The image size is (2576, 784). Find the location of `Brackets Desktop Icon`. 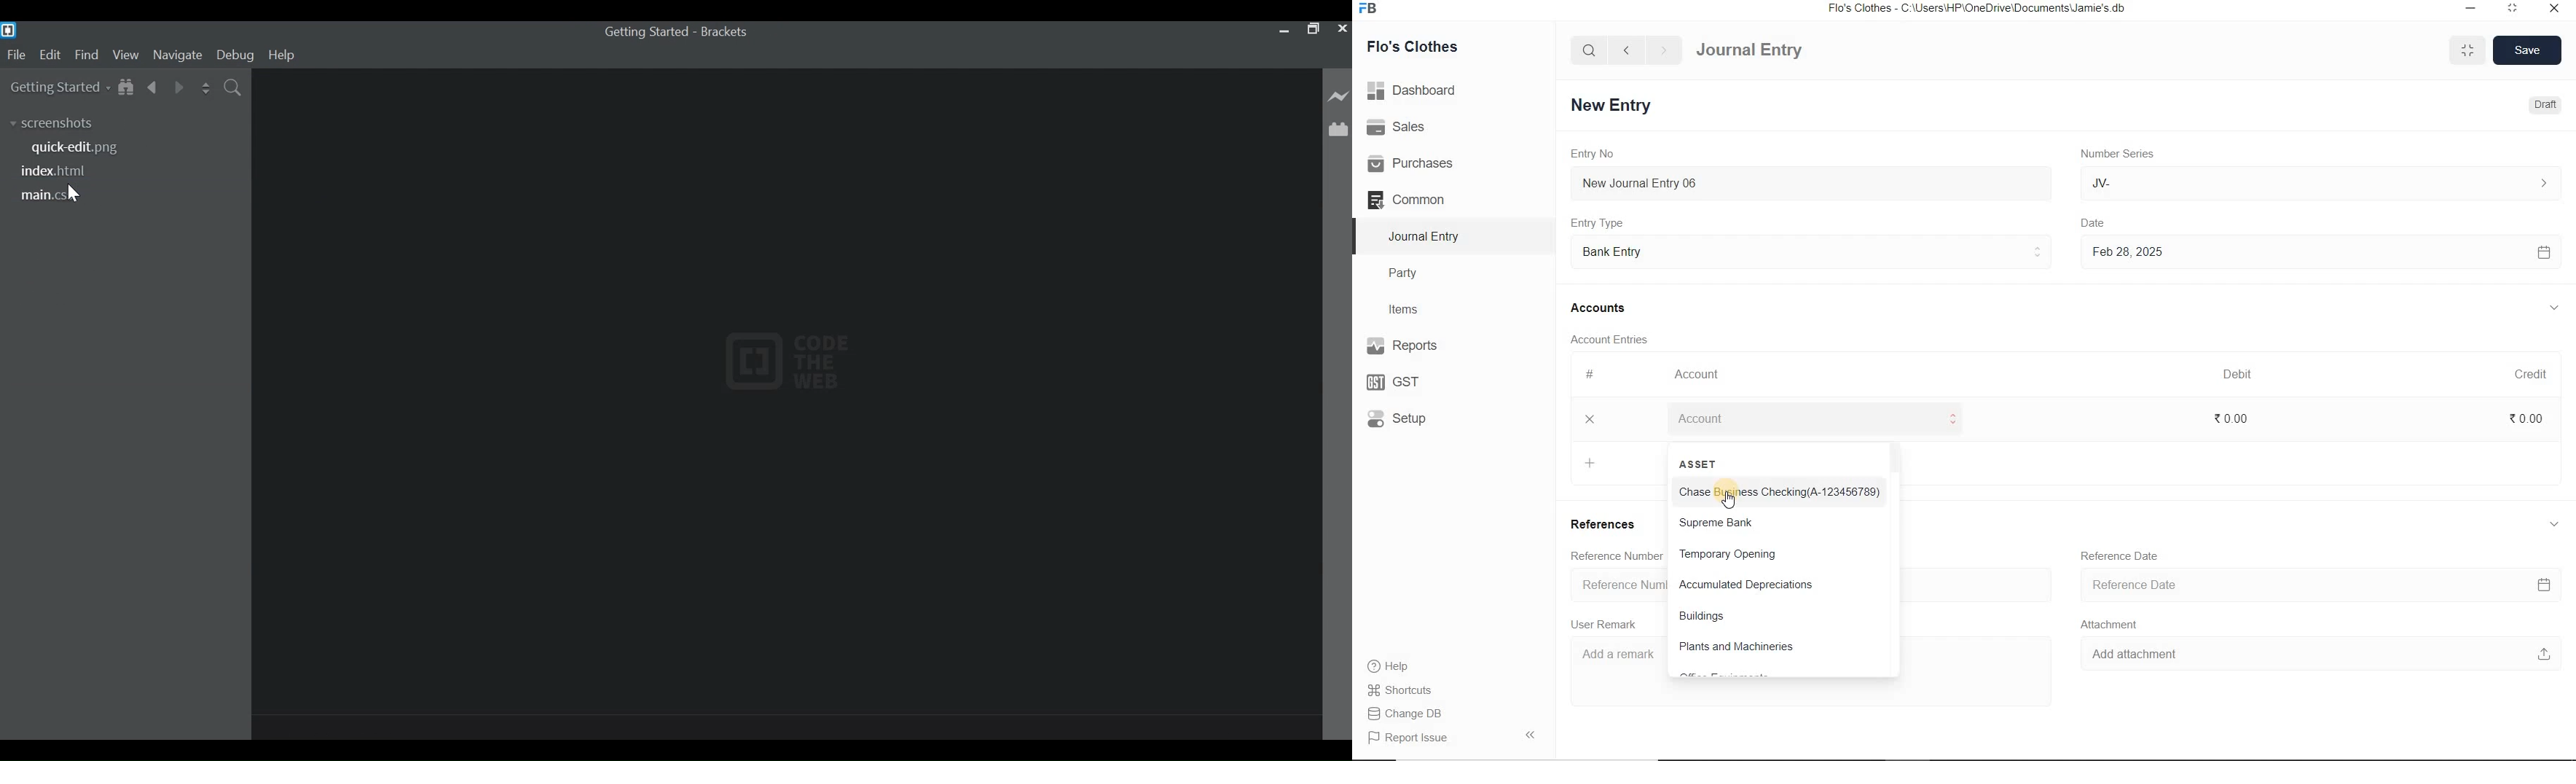

Brackets Desktop Icon is located at coordinates (9, 30).